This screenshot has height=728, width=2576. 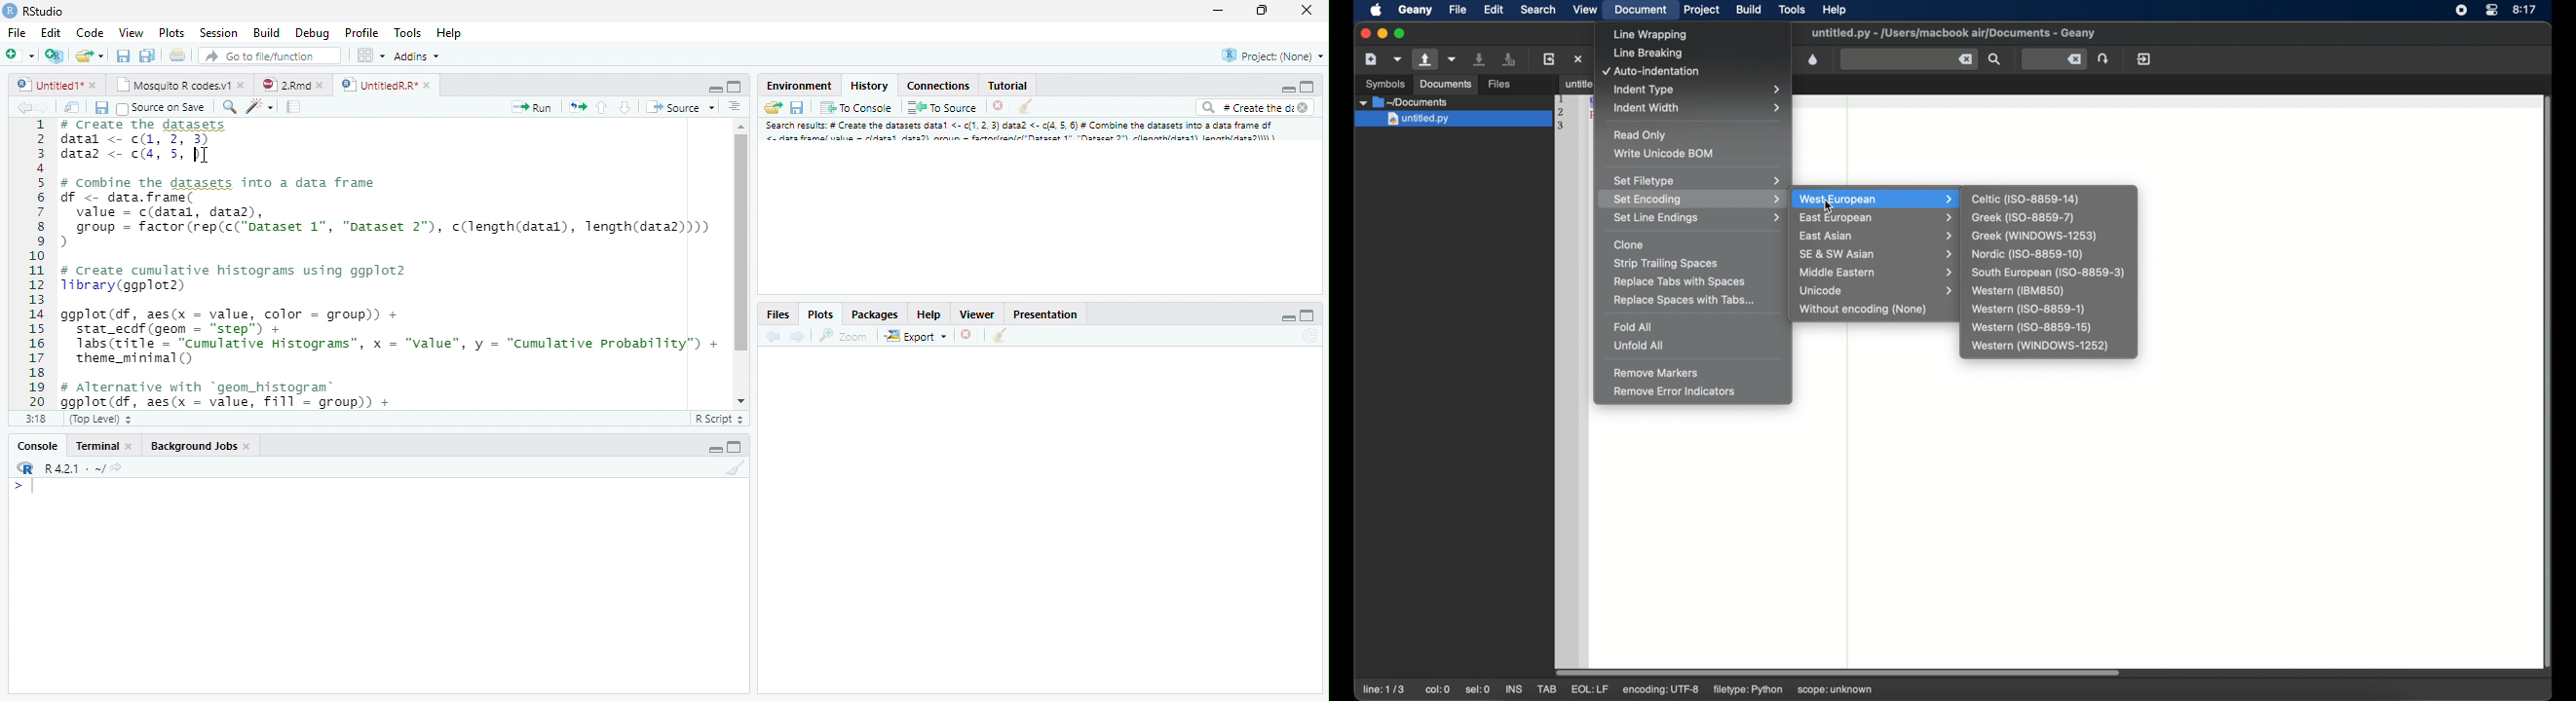 I want to click on Create a new file, so click(x=92, y=55).